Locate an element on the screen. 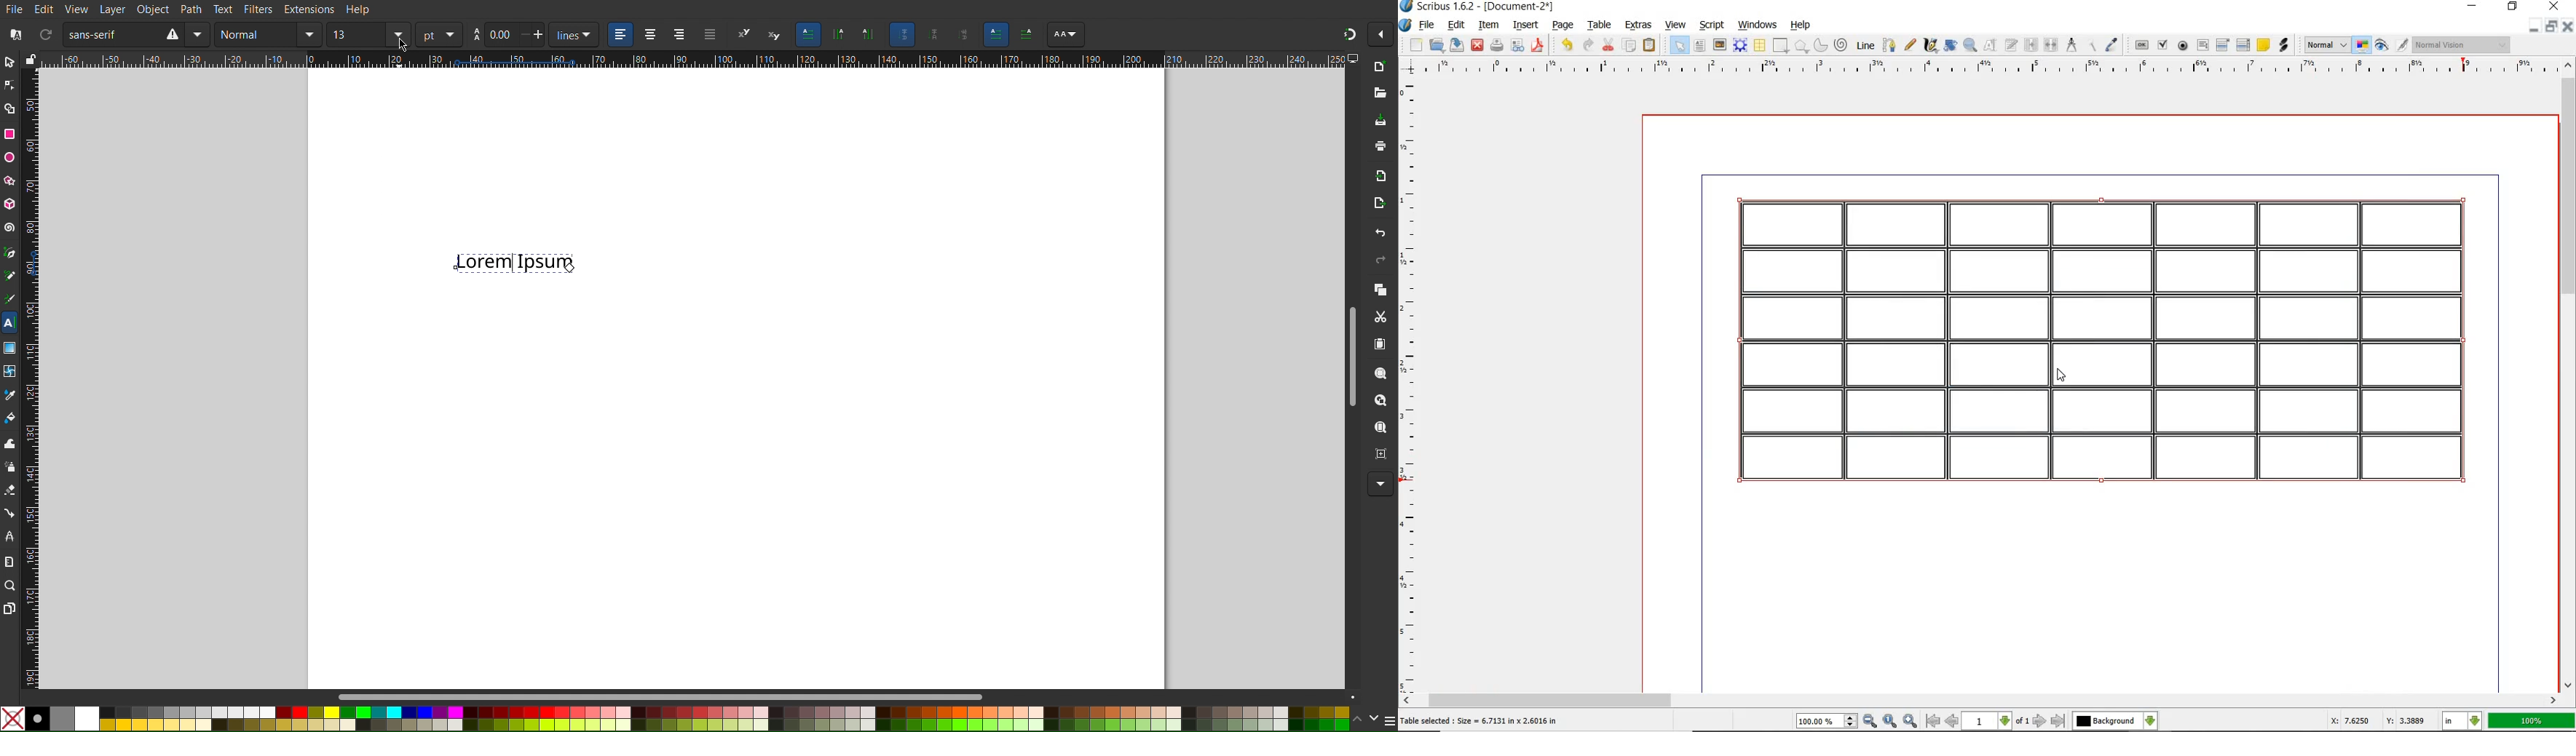 The width and height of the screenshot is (2576, 756). preview mode is located at coordinates (2380, 46).